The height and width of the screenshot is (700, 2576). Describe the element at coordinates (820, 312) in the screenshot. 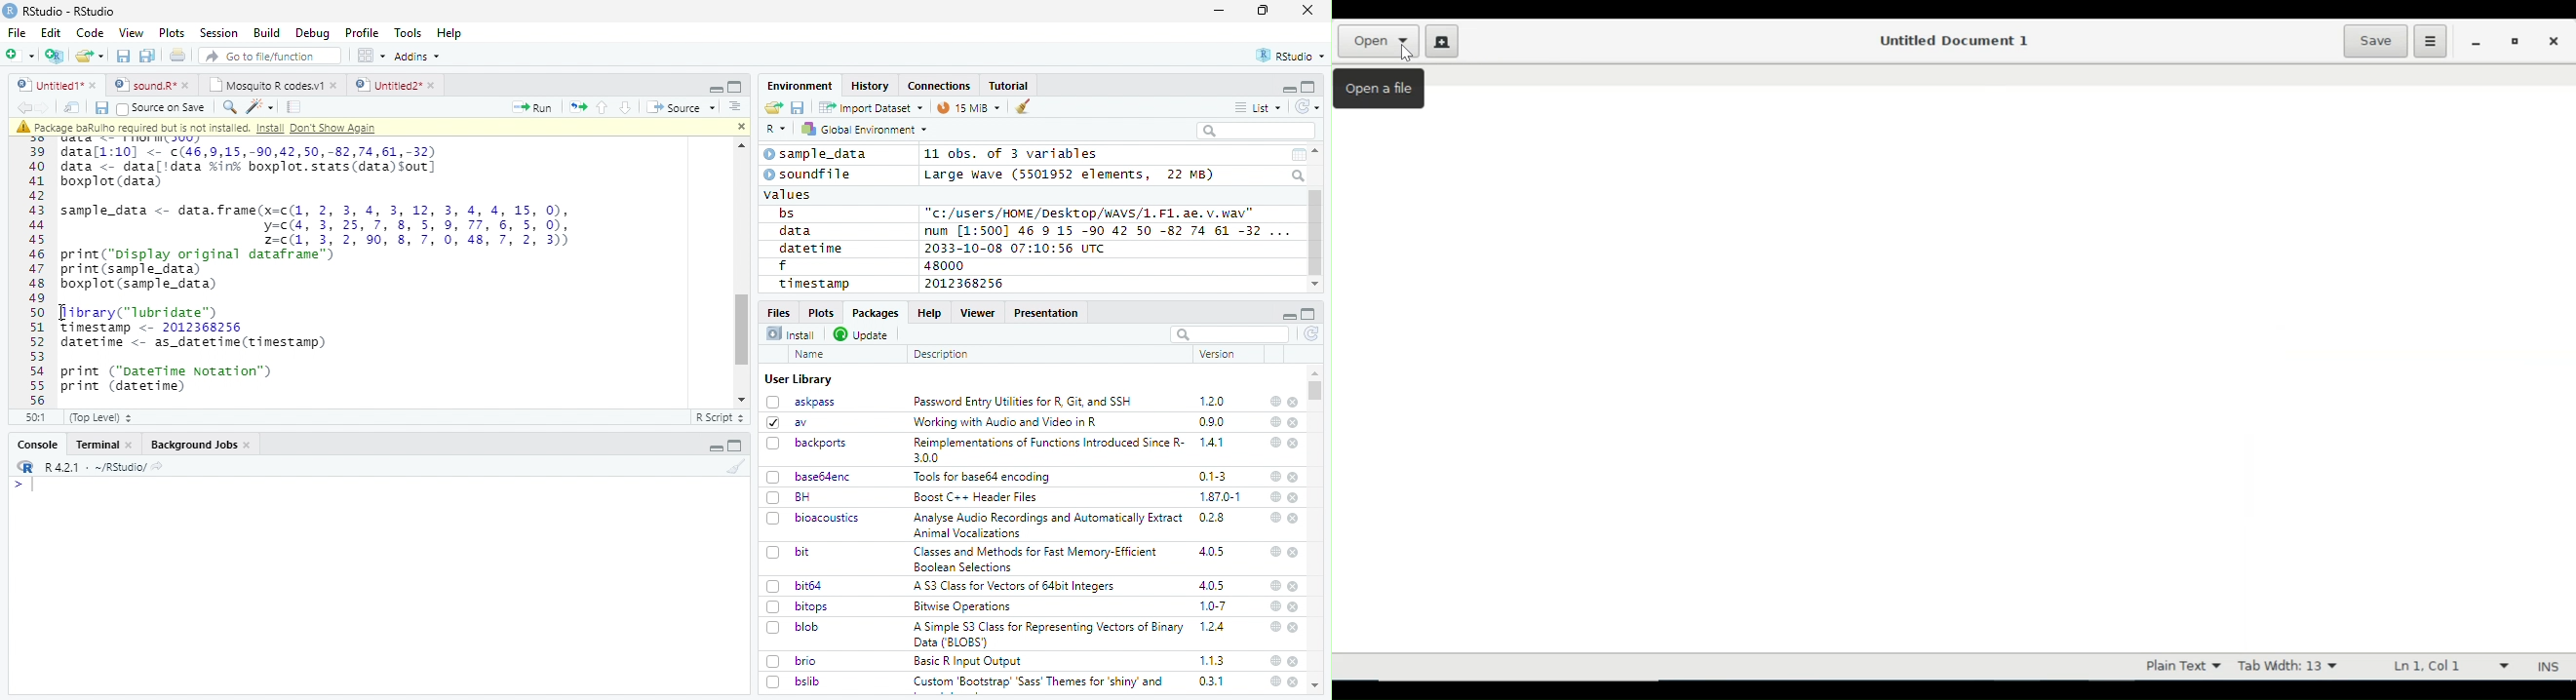

I see `Plots` at that location.